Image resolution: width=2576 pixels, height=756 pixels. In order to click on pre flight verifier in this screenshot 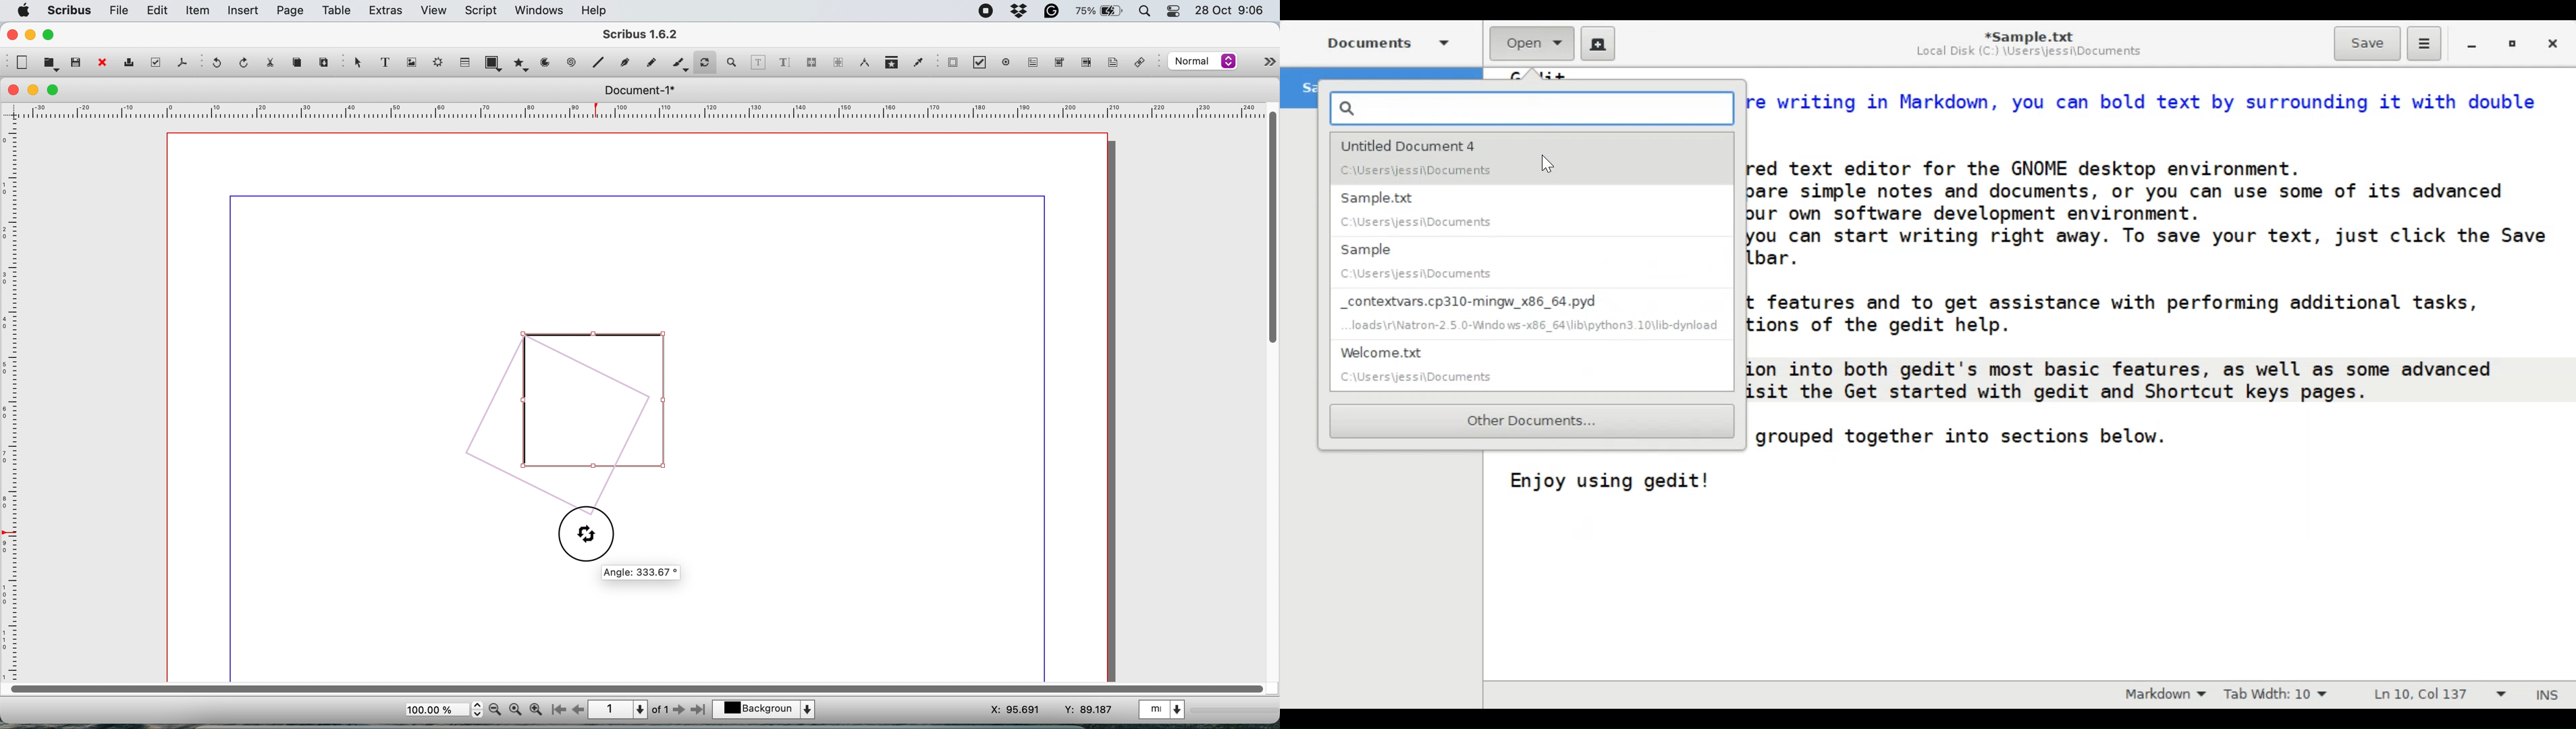, I will do `click(156, 63)`.